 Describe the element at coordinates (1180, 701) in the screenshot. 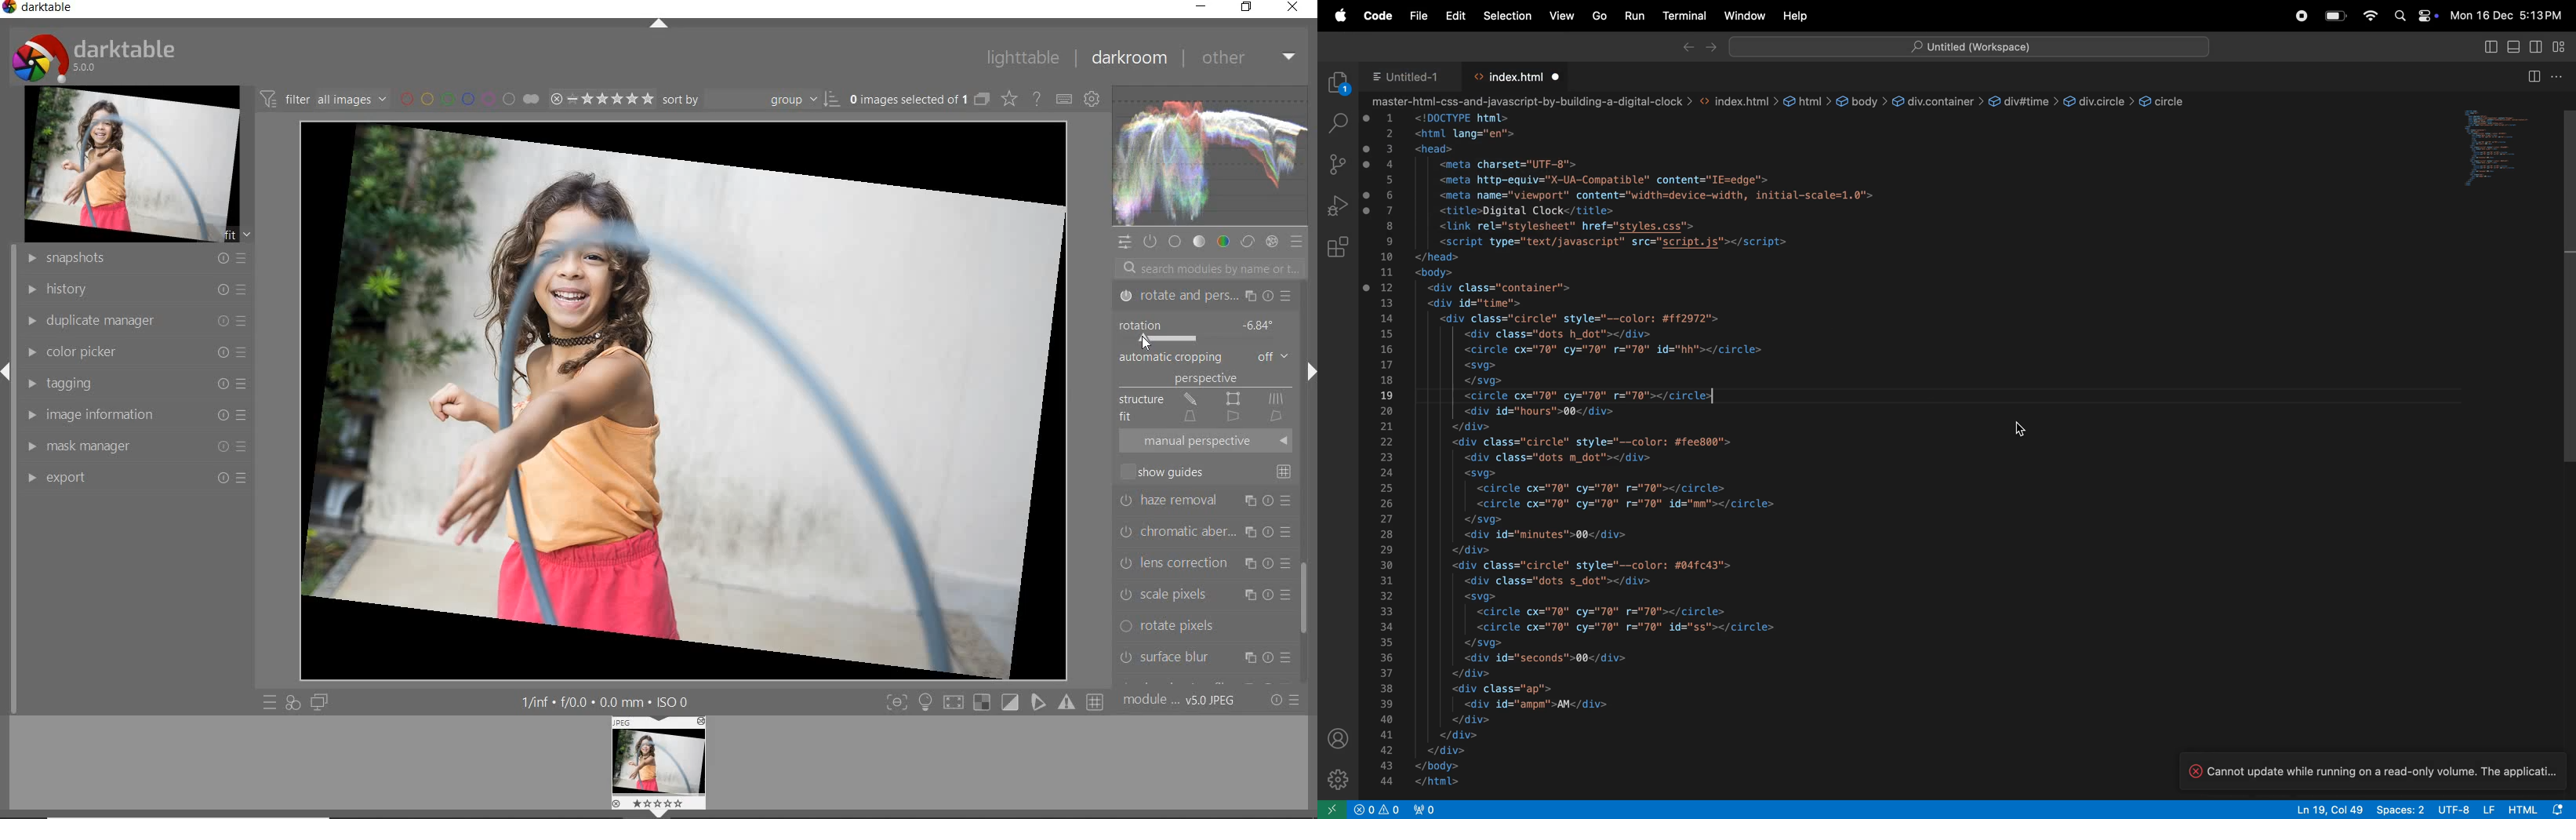

I see `module order` at that location.